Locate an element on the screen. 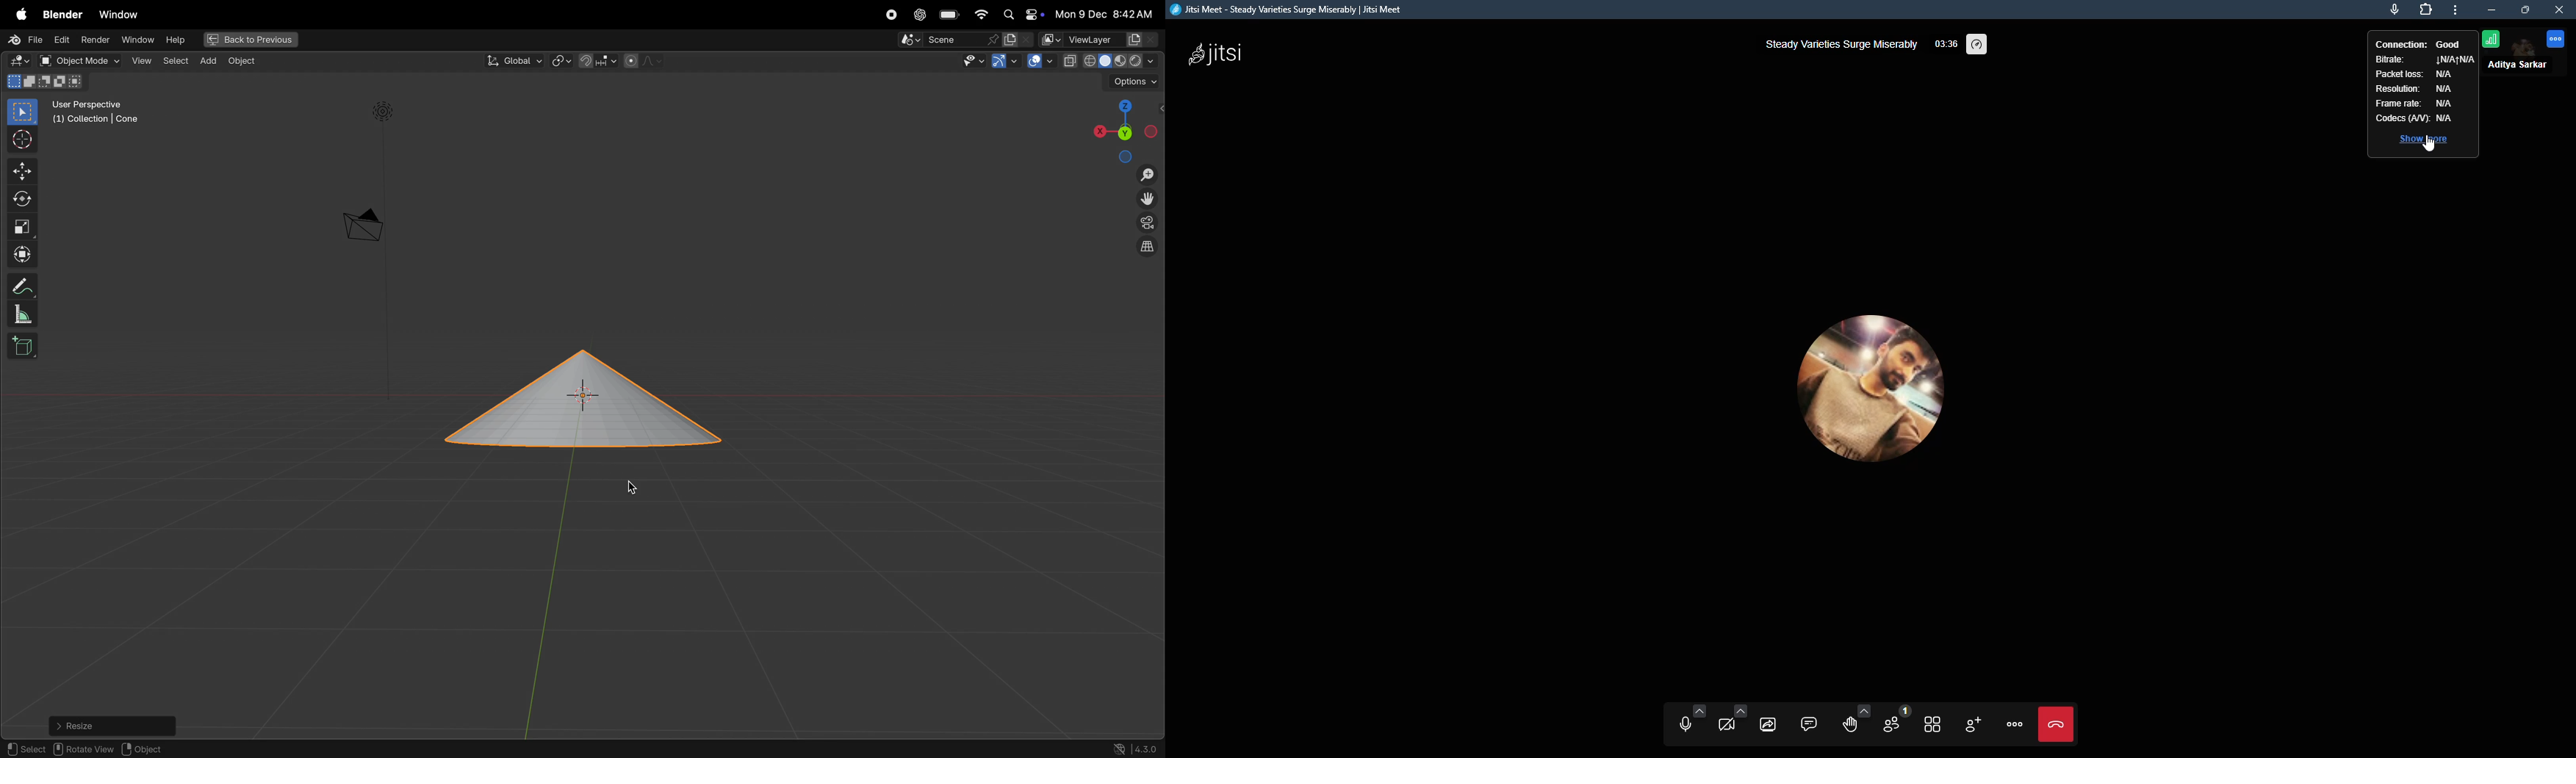  elapsed time is located at coordinates (1944, 46).